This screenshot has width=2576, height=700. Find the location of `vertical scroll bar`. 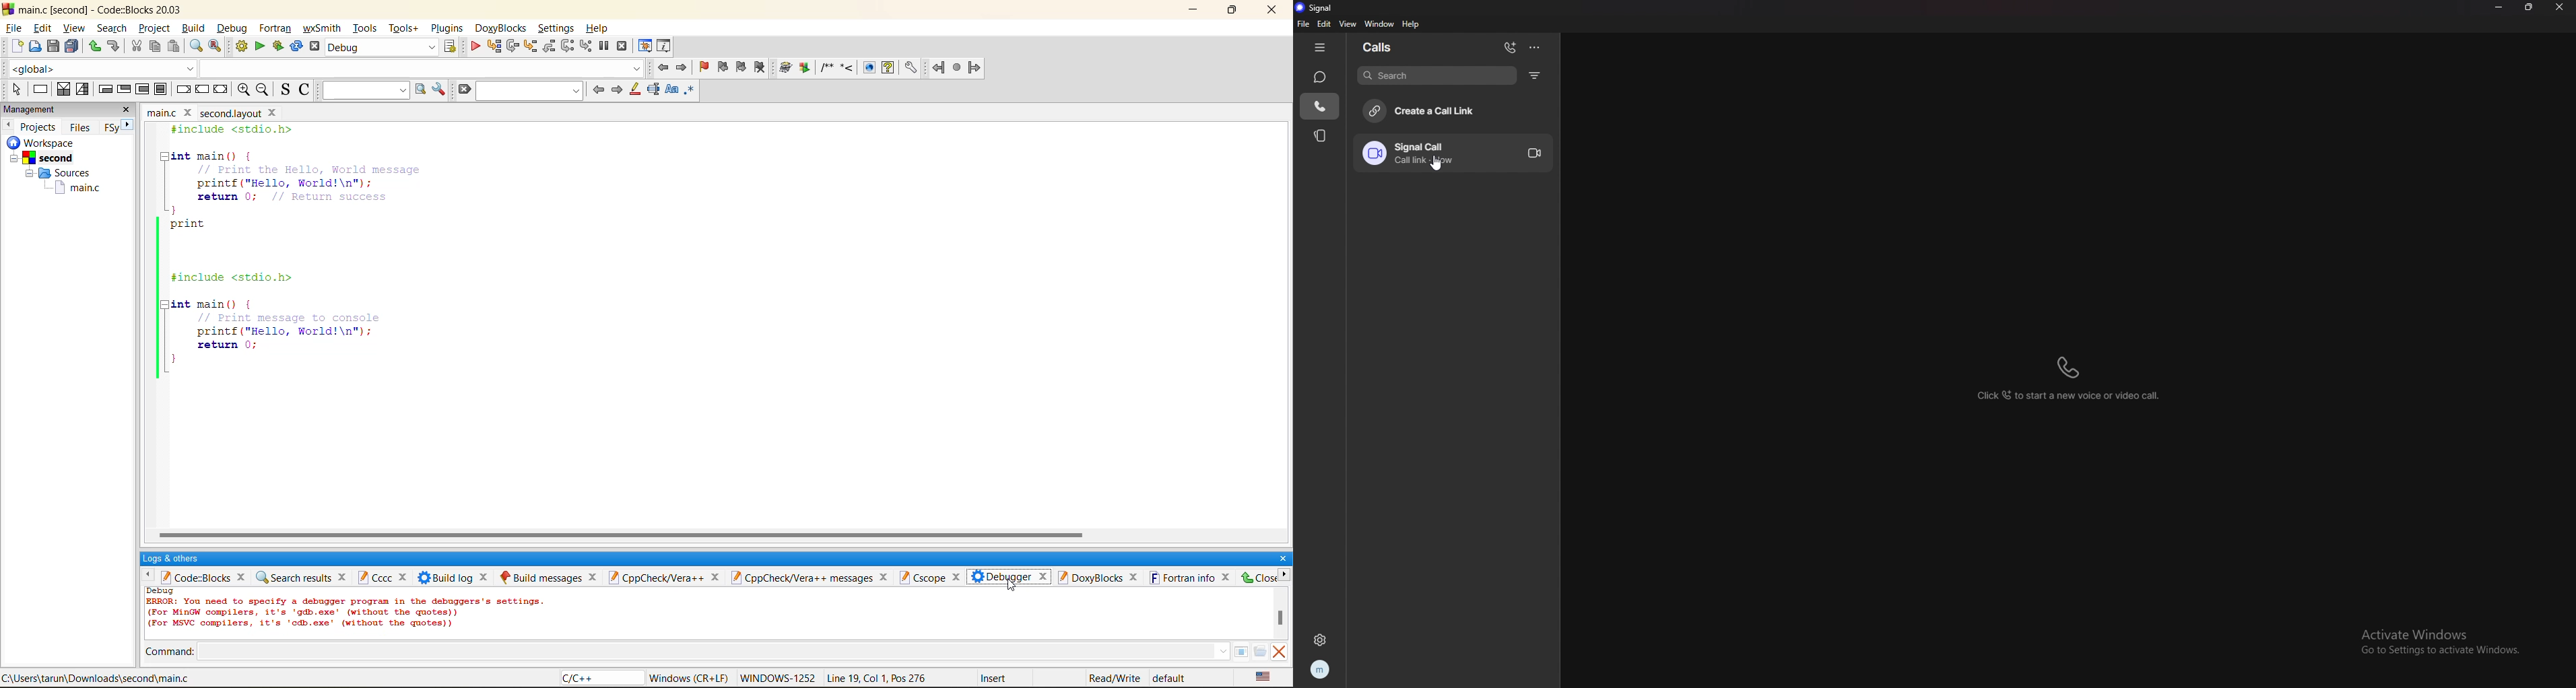

vertical scroll bar is located at coordinates (1282, 617).